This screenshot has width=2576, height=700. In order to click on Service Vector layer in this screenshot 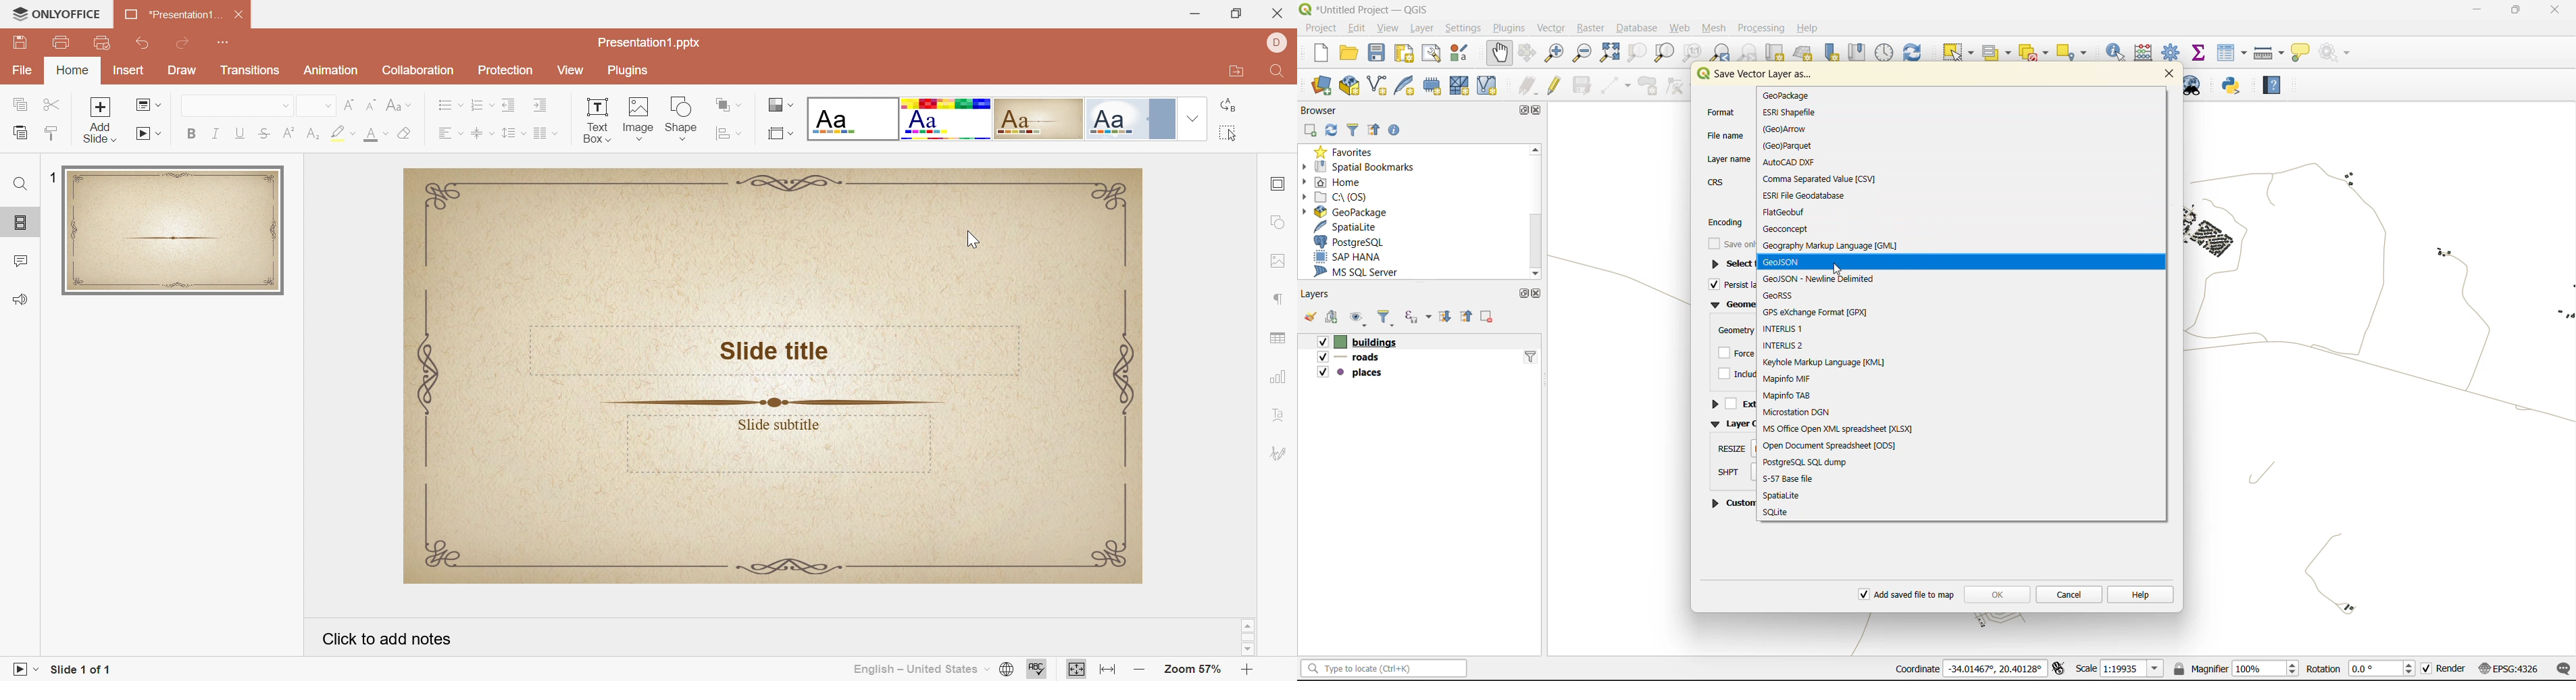, I will do `click(1754, 78)`.